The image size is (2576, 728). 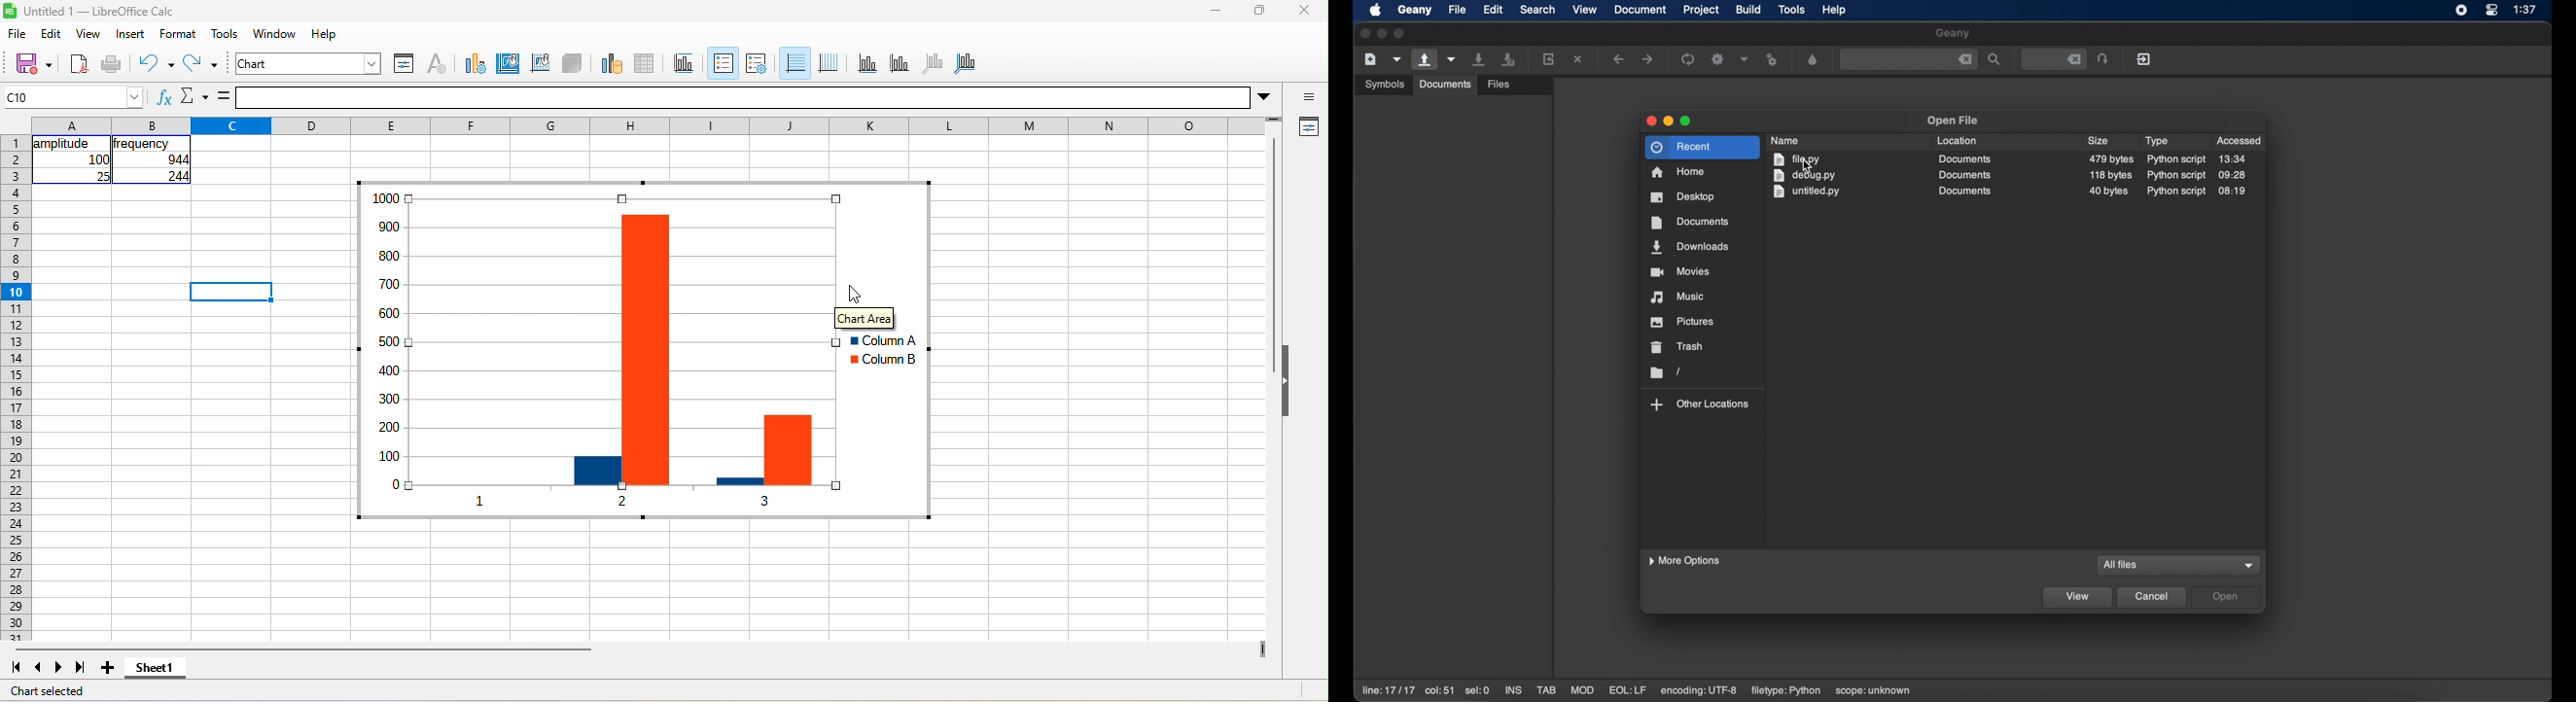 What do you see at coordinates (1388, 690) in the screenshot?
I see `line 17/17` at bounding box center [1388, 690].